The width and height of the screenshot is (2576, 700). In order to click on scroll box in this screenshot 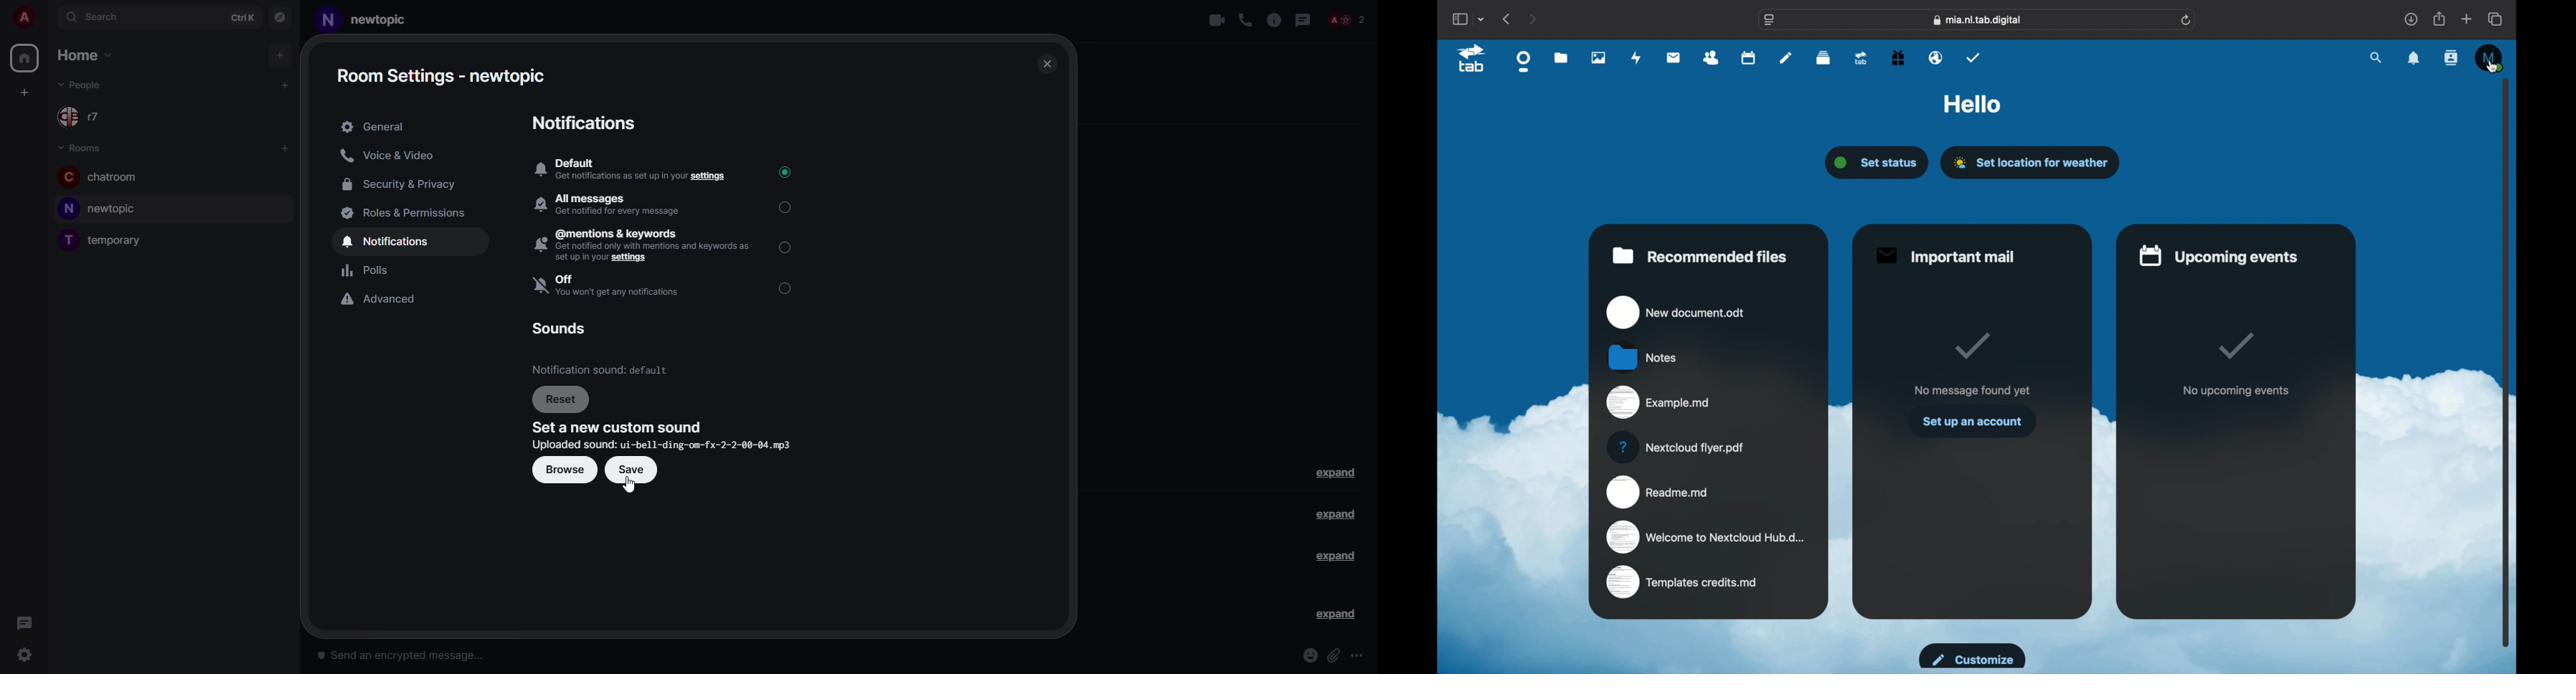, I will do `click(2507, 362)`.